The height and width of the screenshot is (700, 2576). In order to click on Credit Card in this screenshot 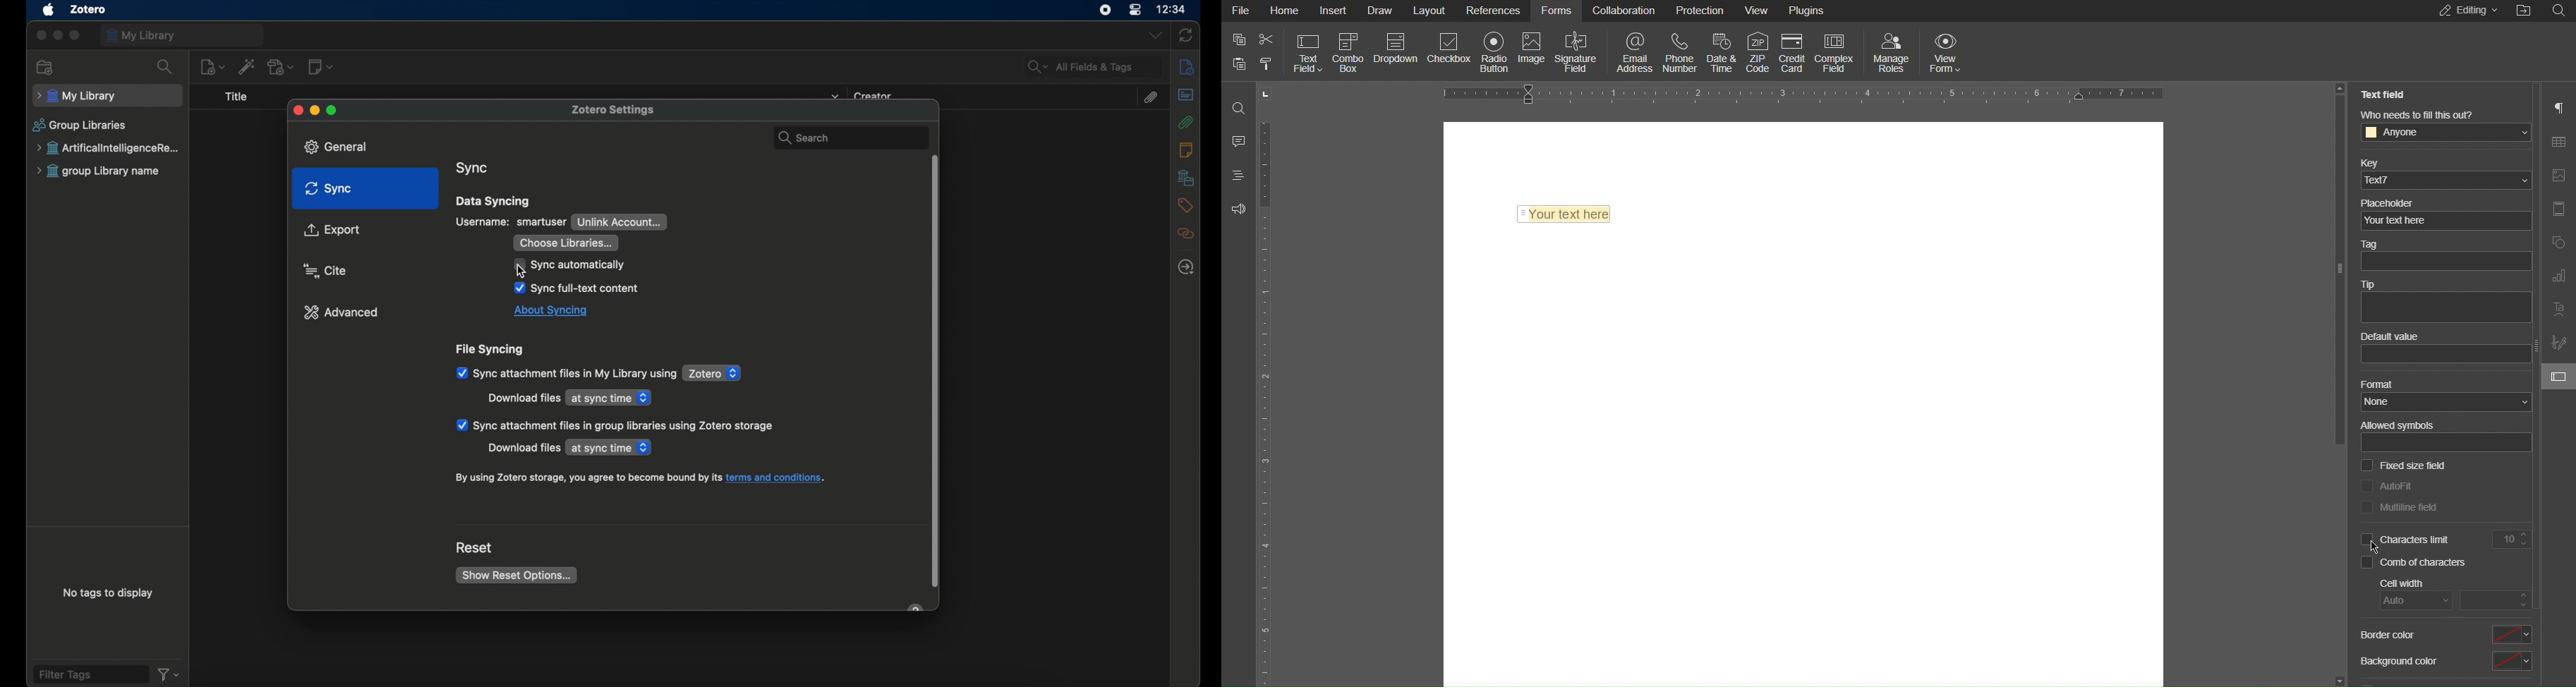, I will do `click(1793, 49)`.